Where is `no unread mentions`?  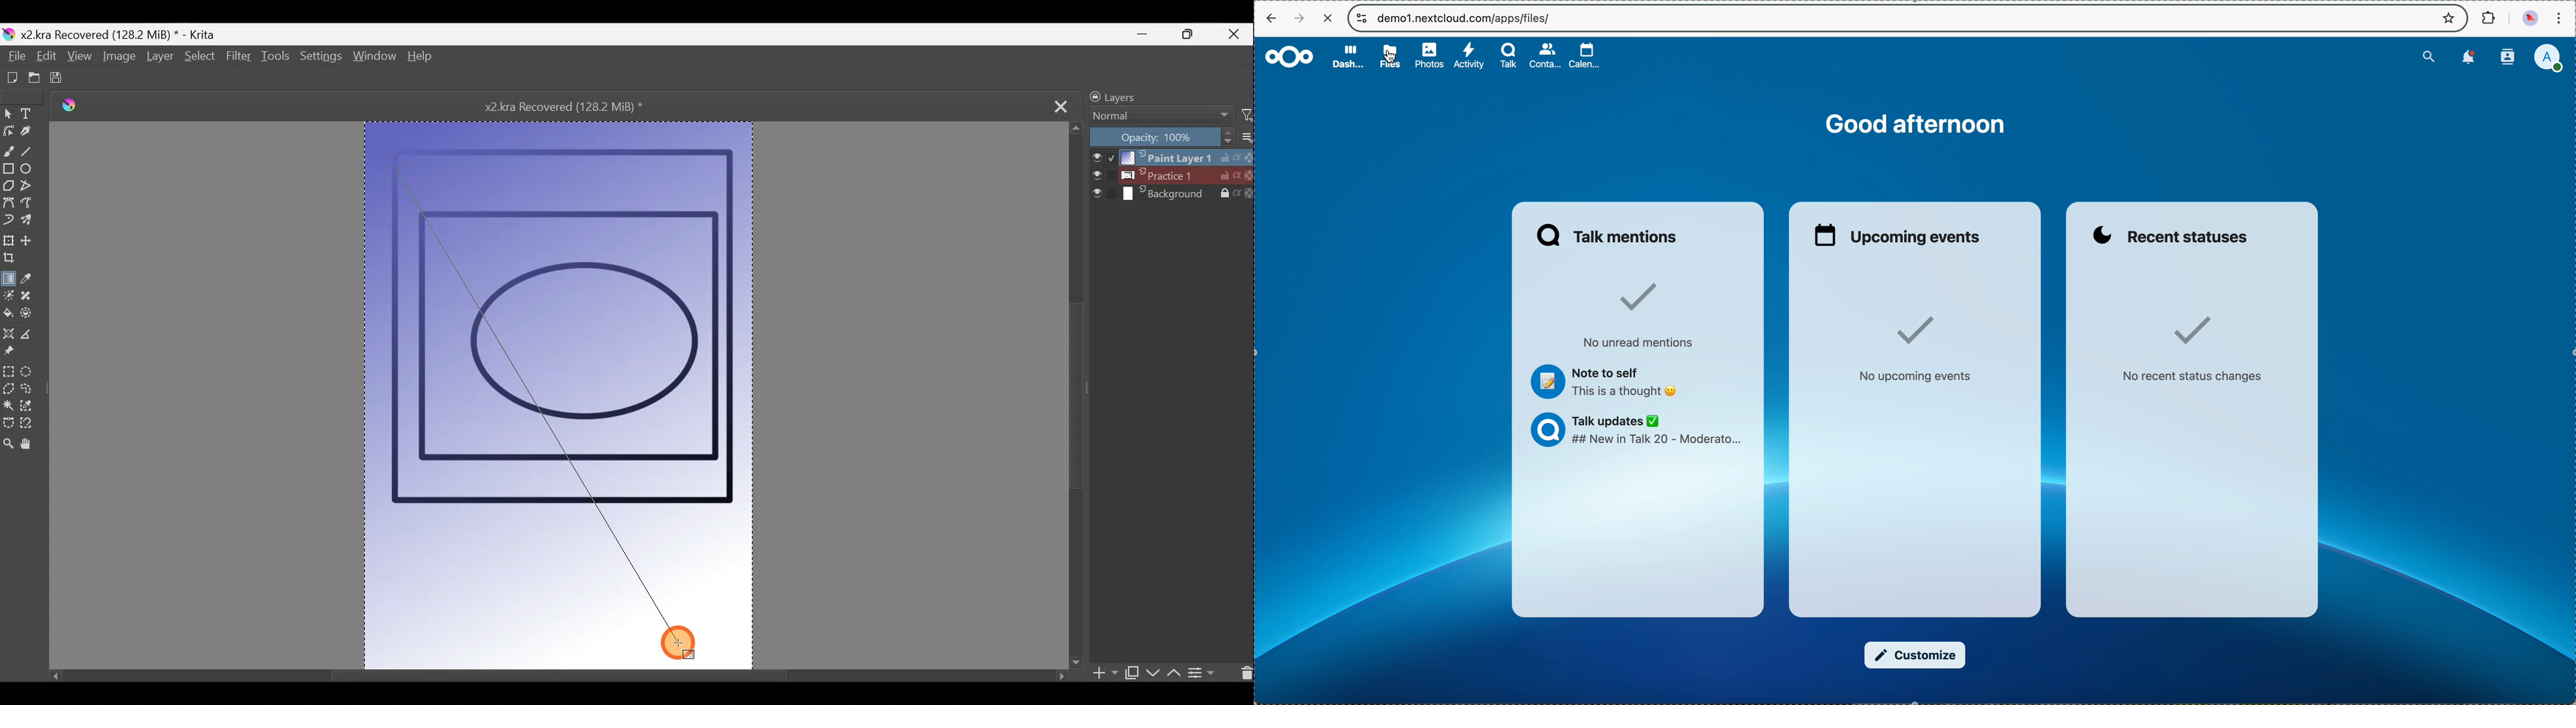
no unread mentions is located at coordinates (1645, 314).